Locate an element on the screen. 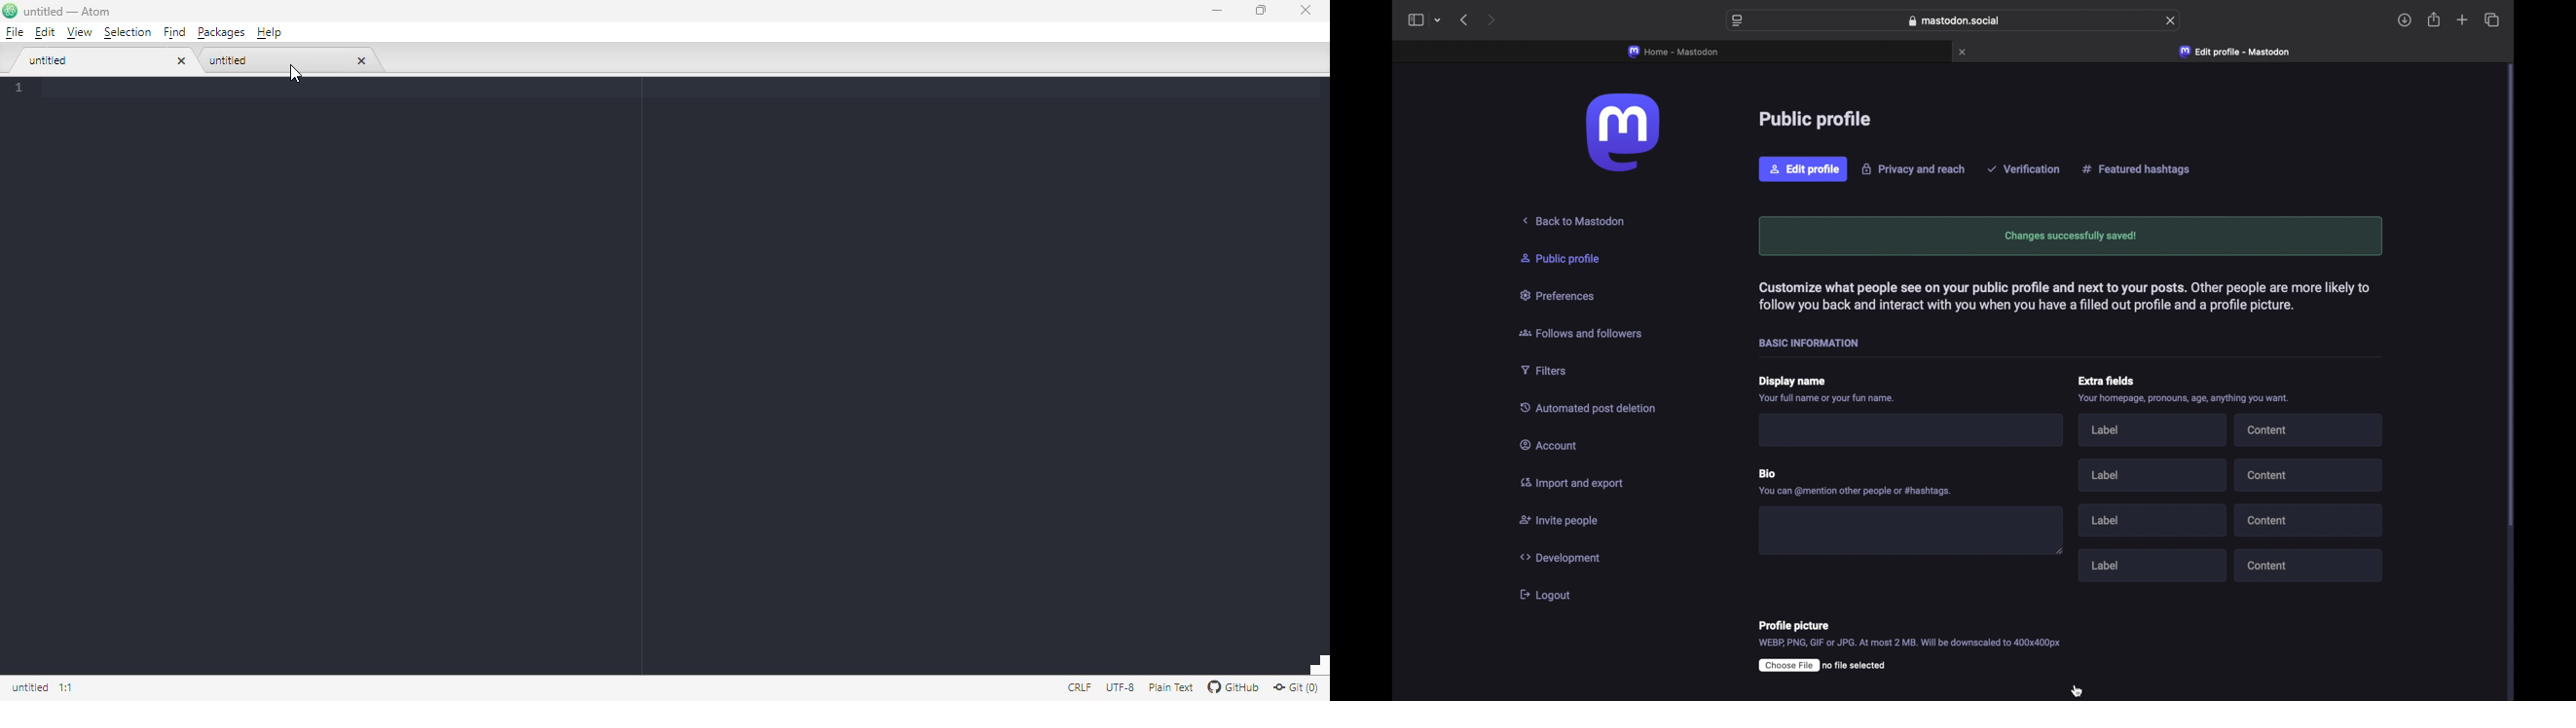 Image resolution: width=2576 pixels, height=728 pixels. label is located at coordinates (2152, 473).